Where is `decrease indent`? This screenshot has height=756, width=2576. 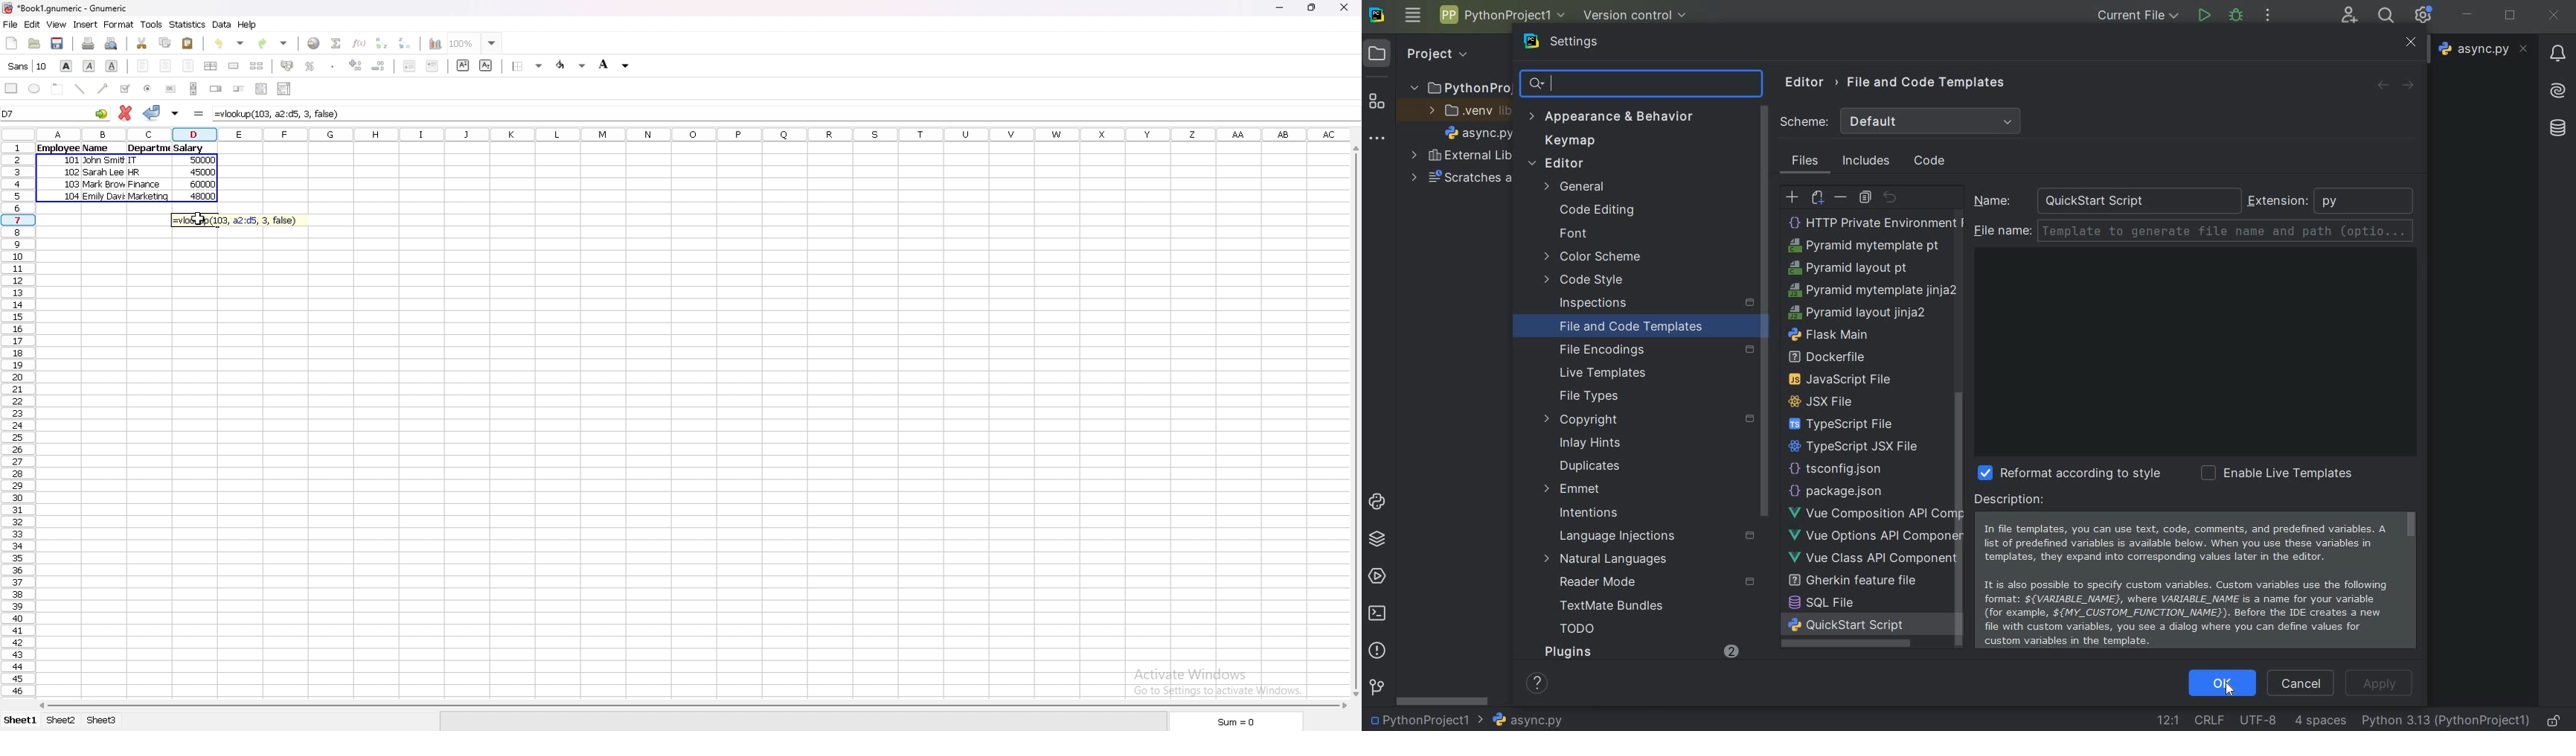
decrease indent is located at coordinates (409, 65).